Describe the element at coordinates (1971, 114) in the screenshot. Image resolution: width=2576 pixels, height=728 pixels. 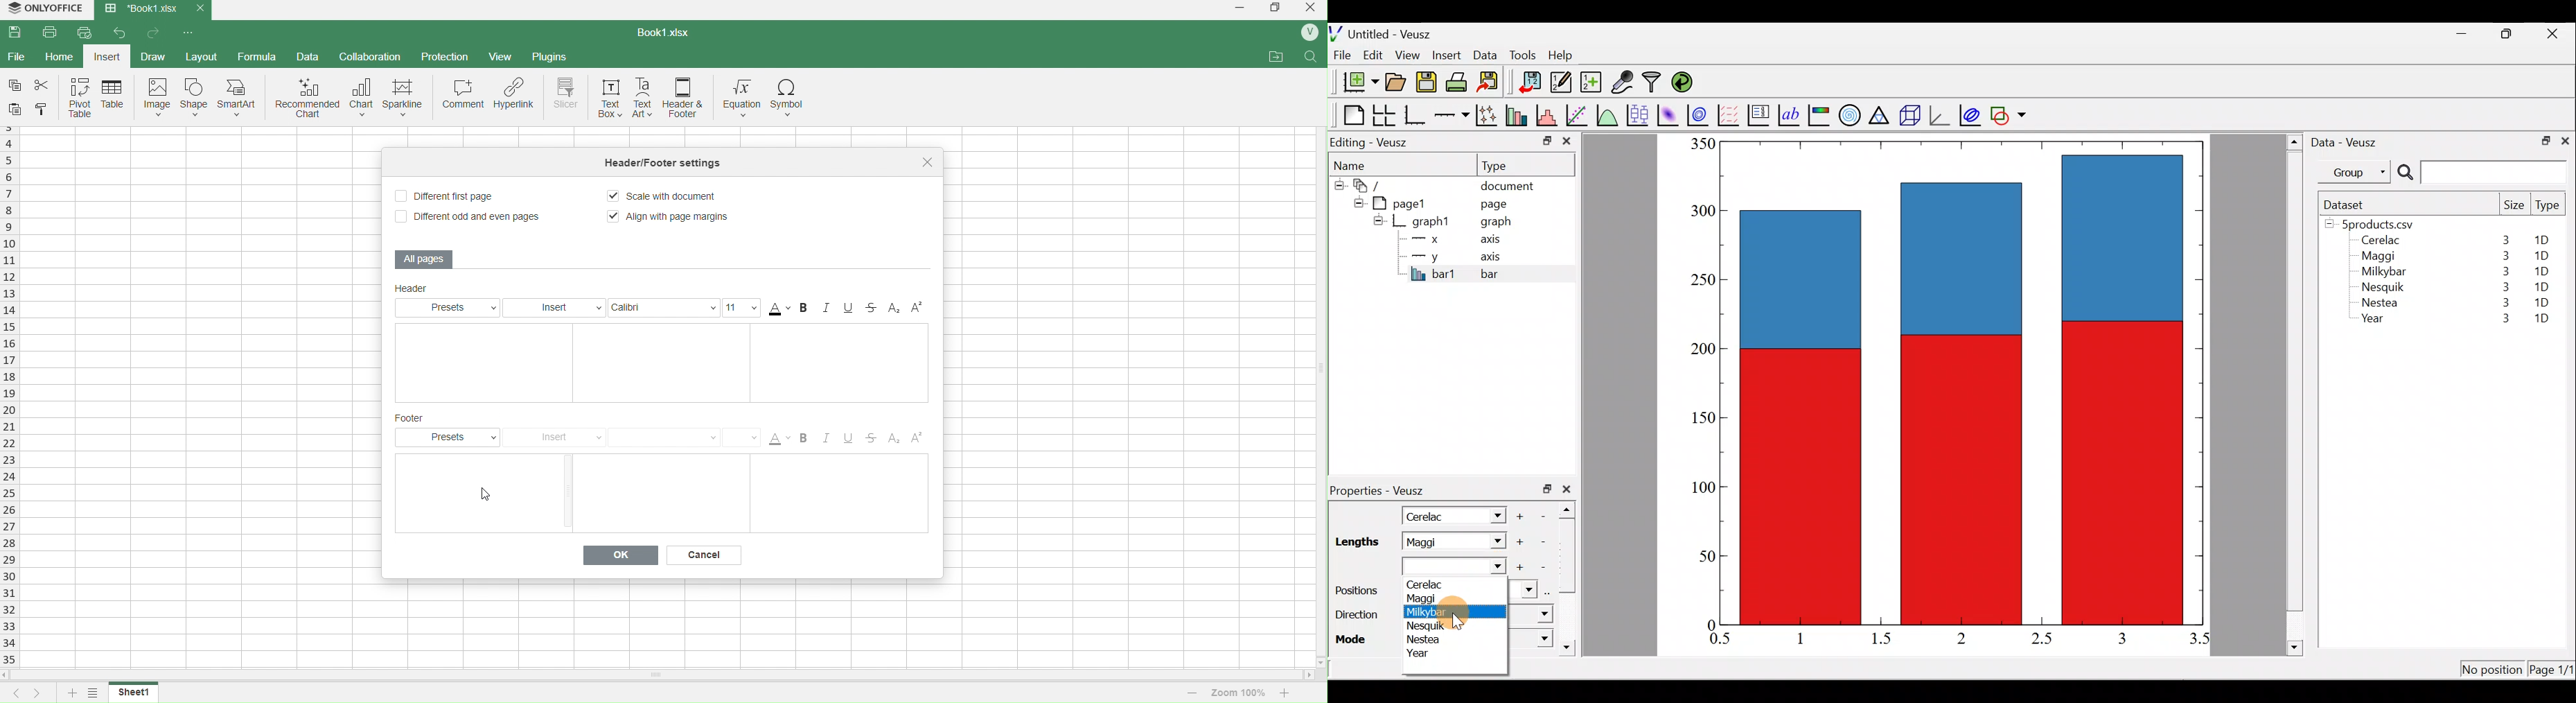
I see `plot covariance ellipses` at that location.